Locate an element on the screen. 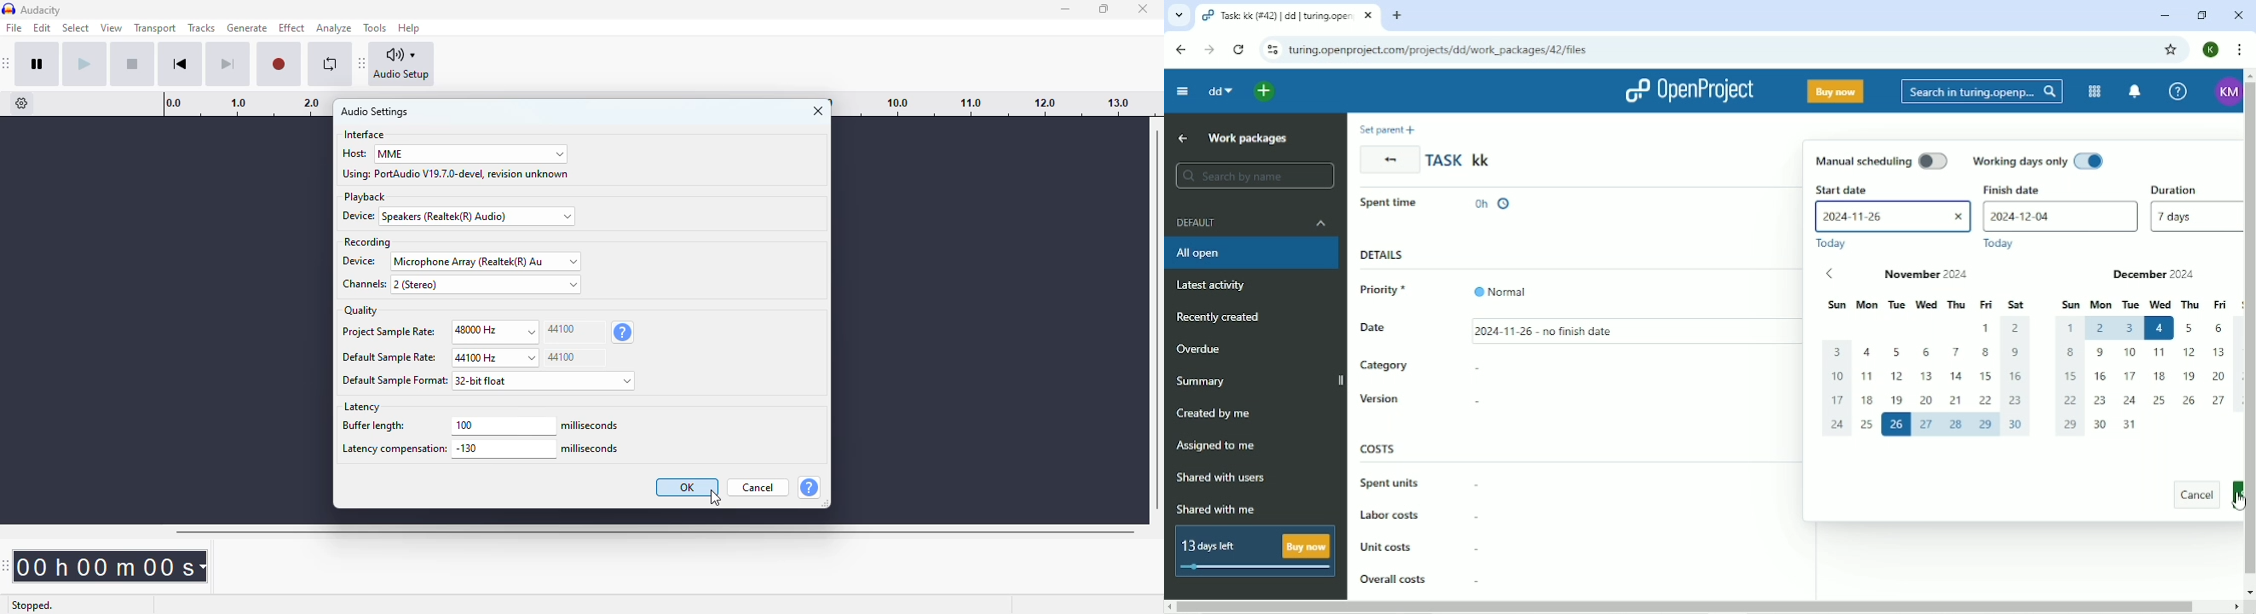 The image size is (2268, 616). generate is located at coordinates (248, 28).